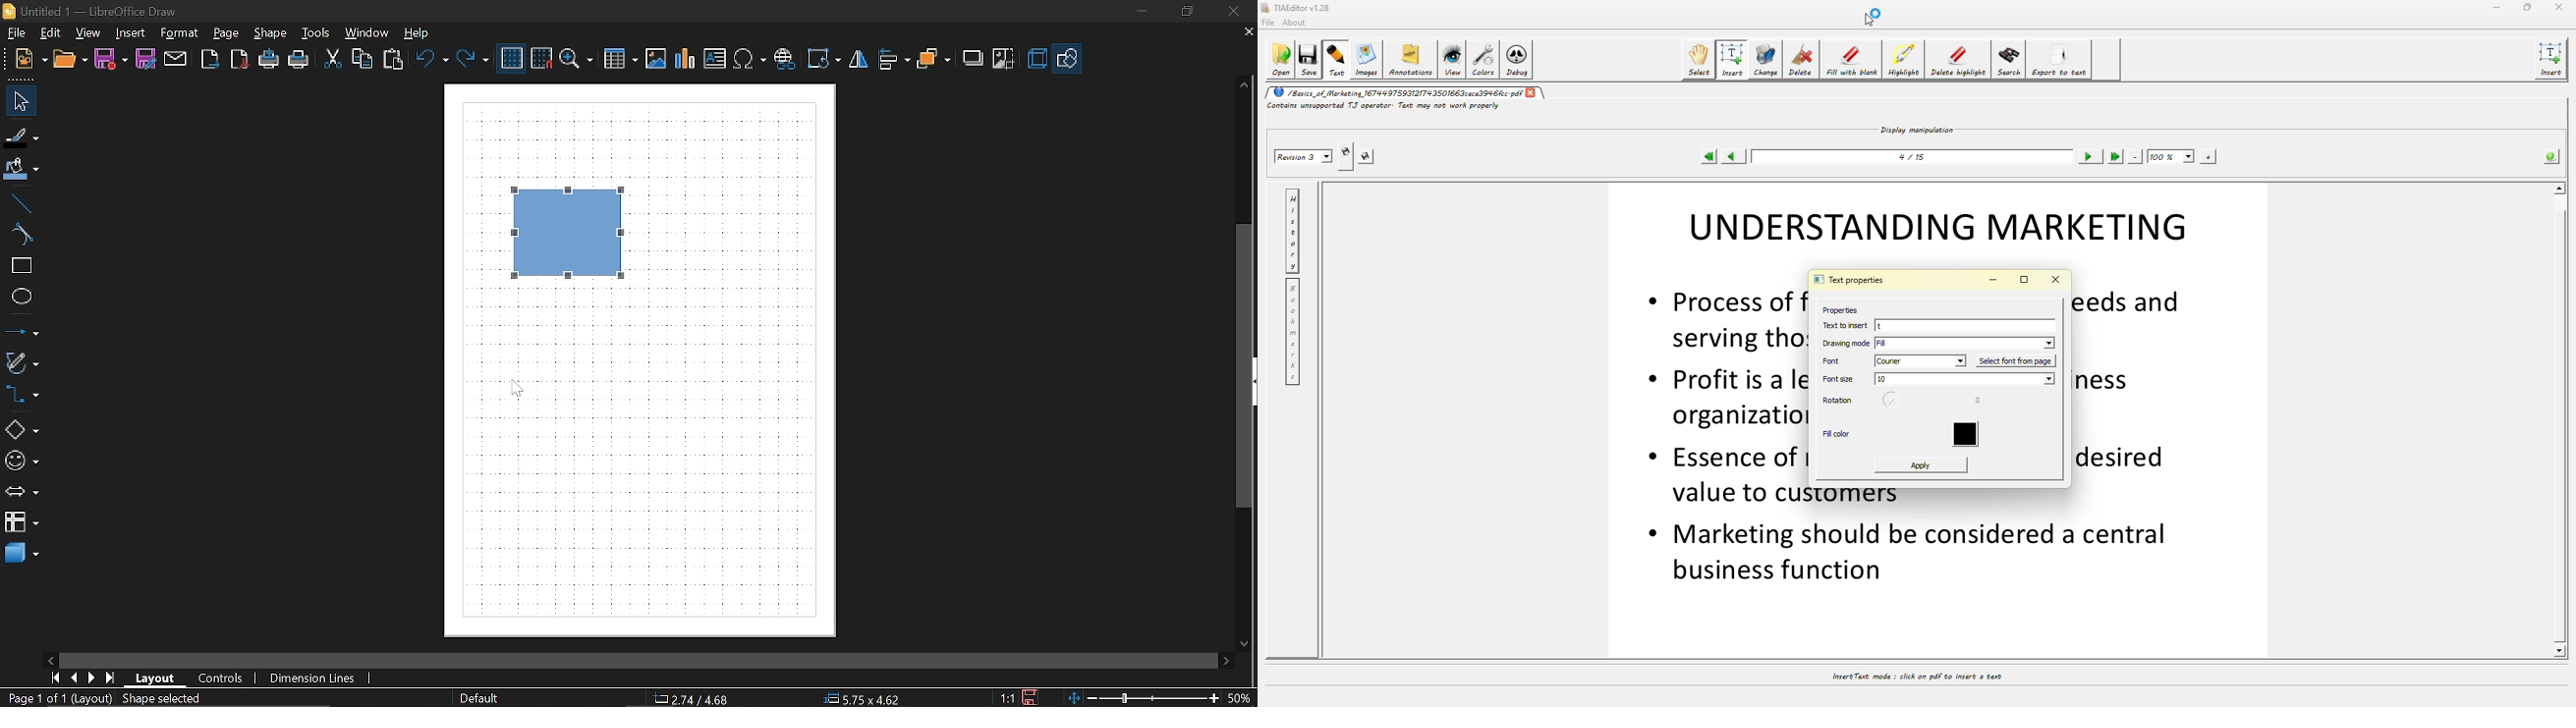 This screenshot has height=728, width=2576. What do you see at coordinates (22, 521) in the screenshot?
I see `Flowchart` at bounding box center [22, 521].